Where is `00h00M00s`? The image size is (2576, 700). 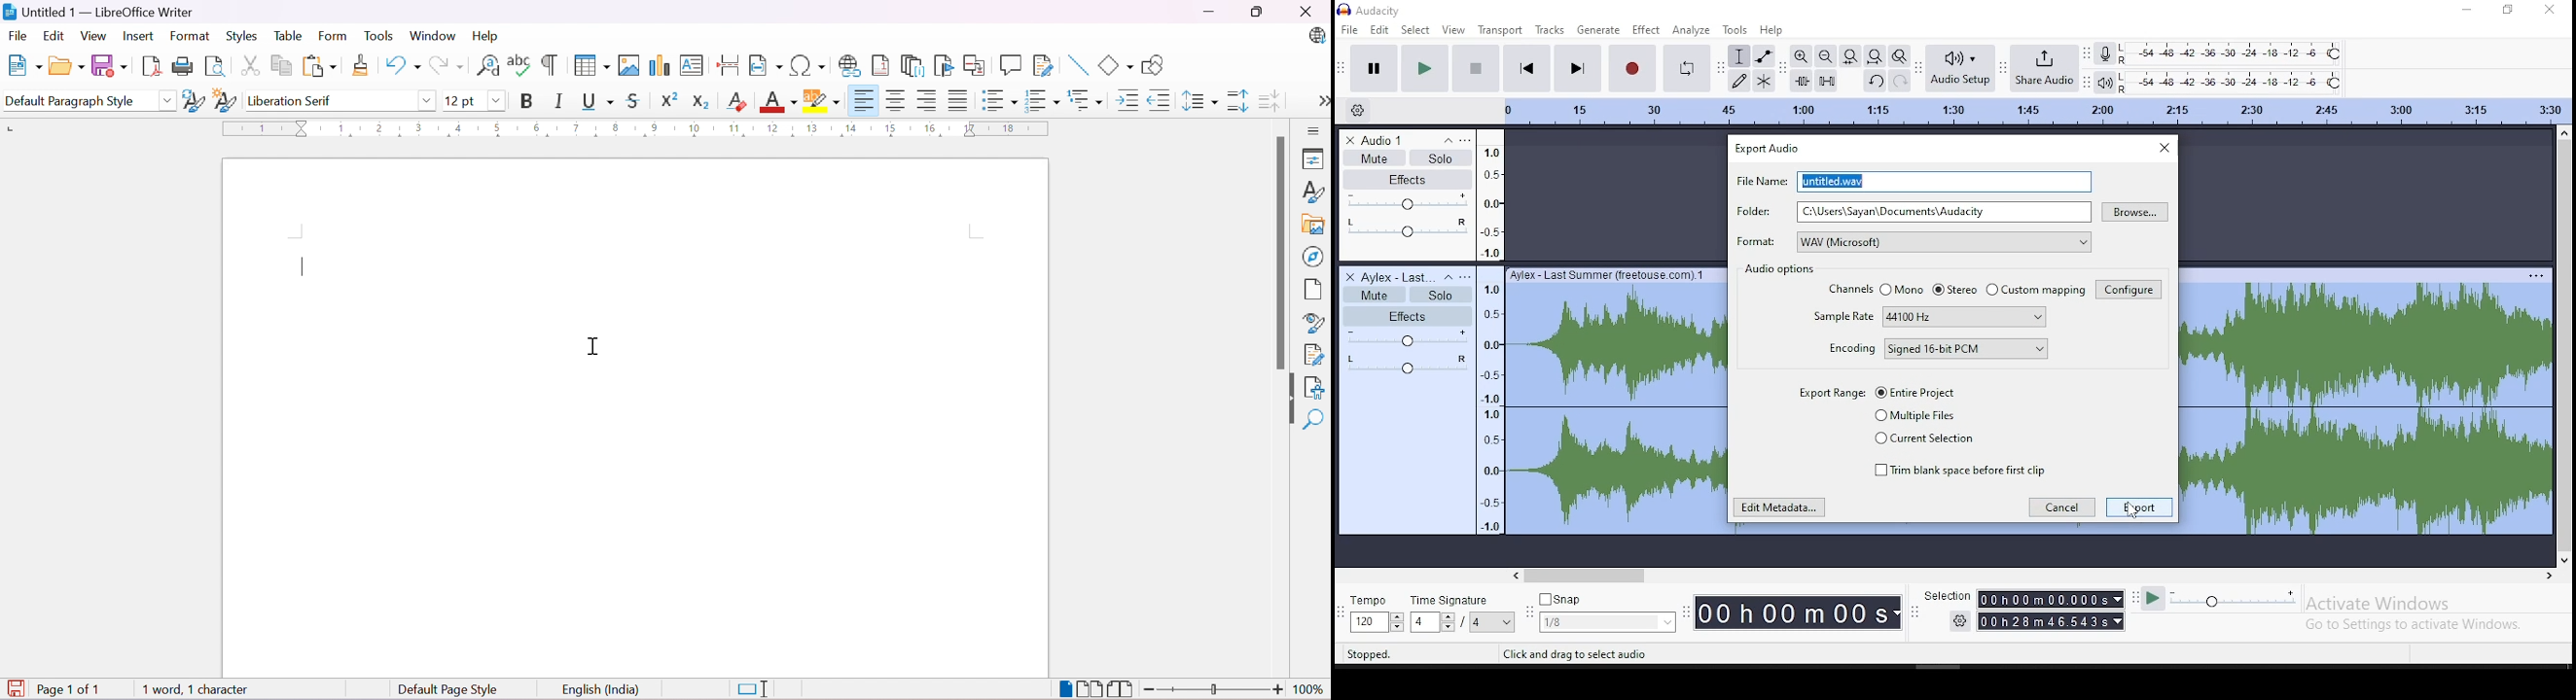
00h00M00s is located at coordinates (1798, 614).